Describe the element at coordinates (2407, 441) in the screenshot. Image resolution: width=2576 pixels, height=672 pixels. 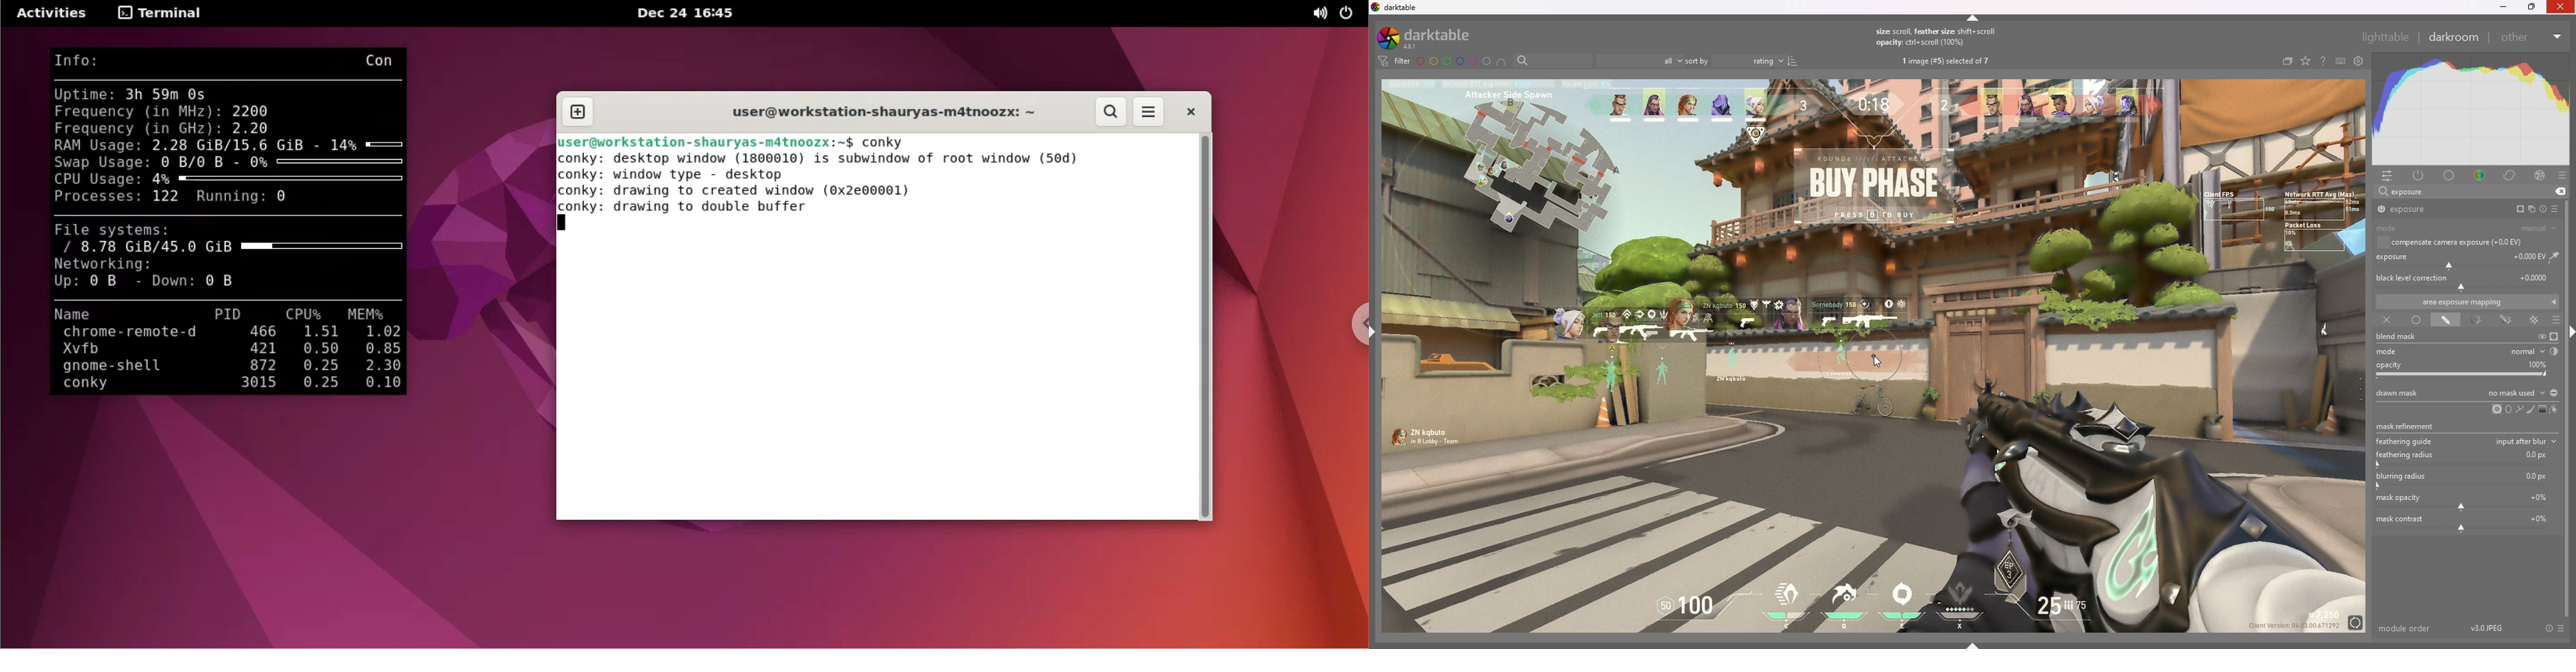
I see `feathering guide` at that location.